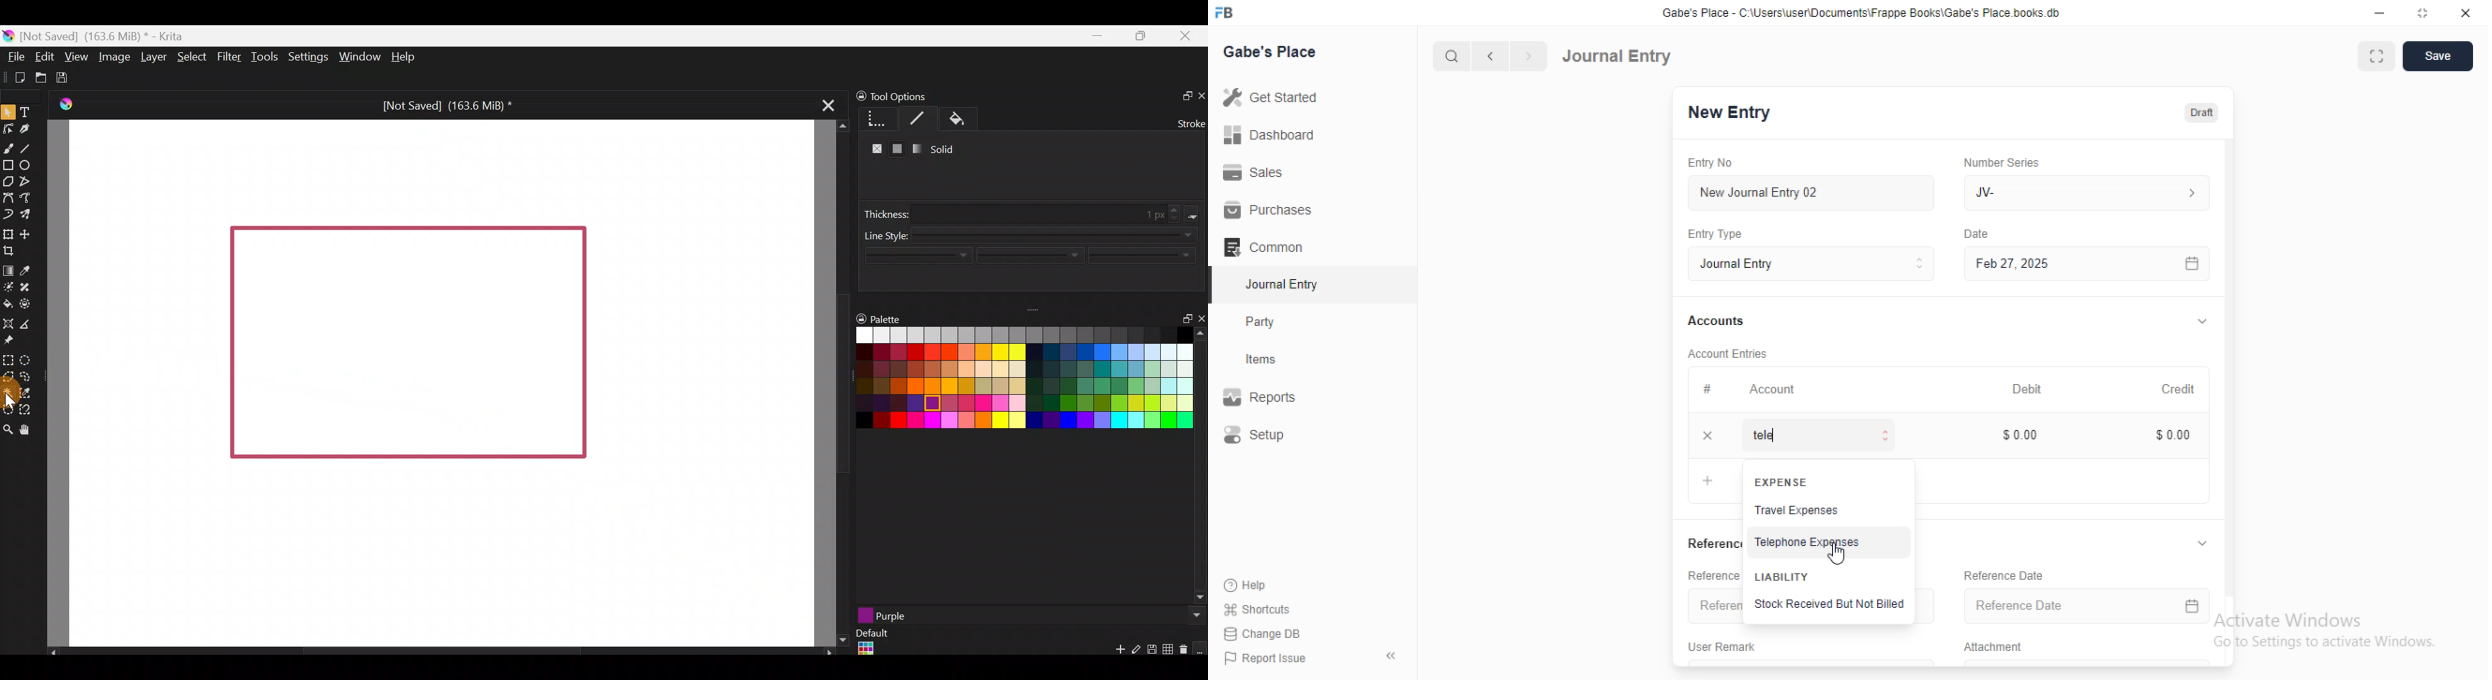  What do you see at coordinates (358, 56) in the screenshot?
I see `Window` at bounding box center [358, 56].